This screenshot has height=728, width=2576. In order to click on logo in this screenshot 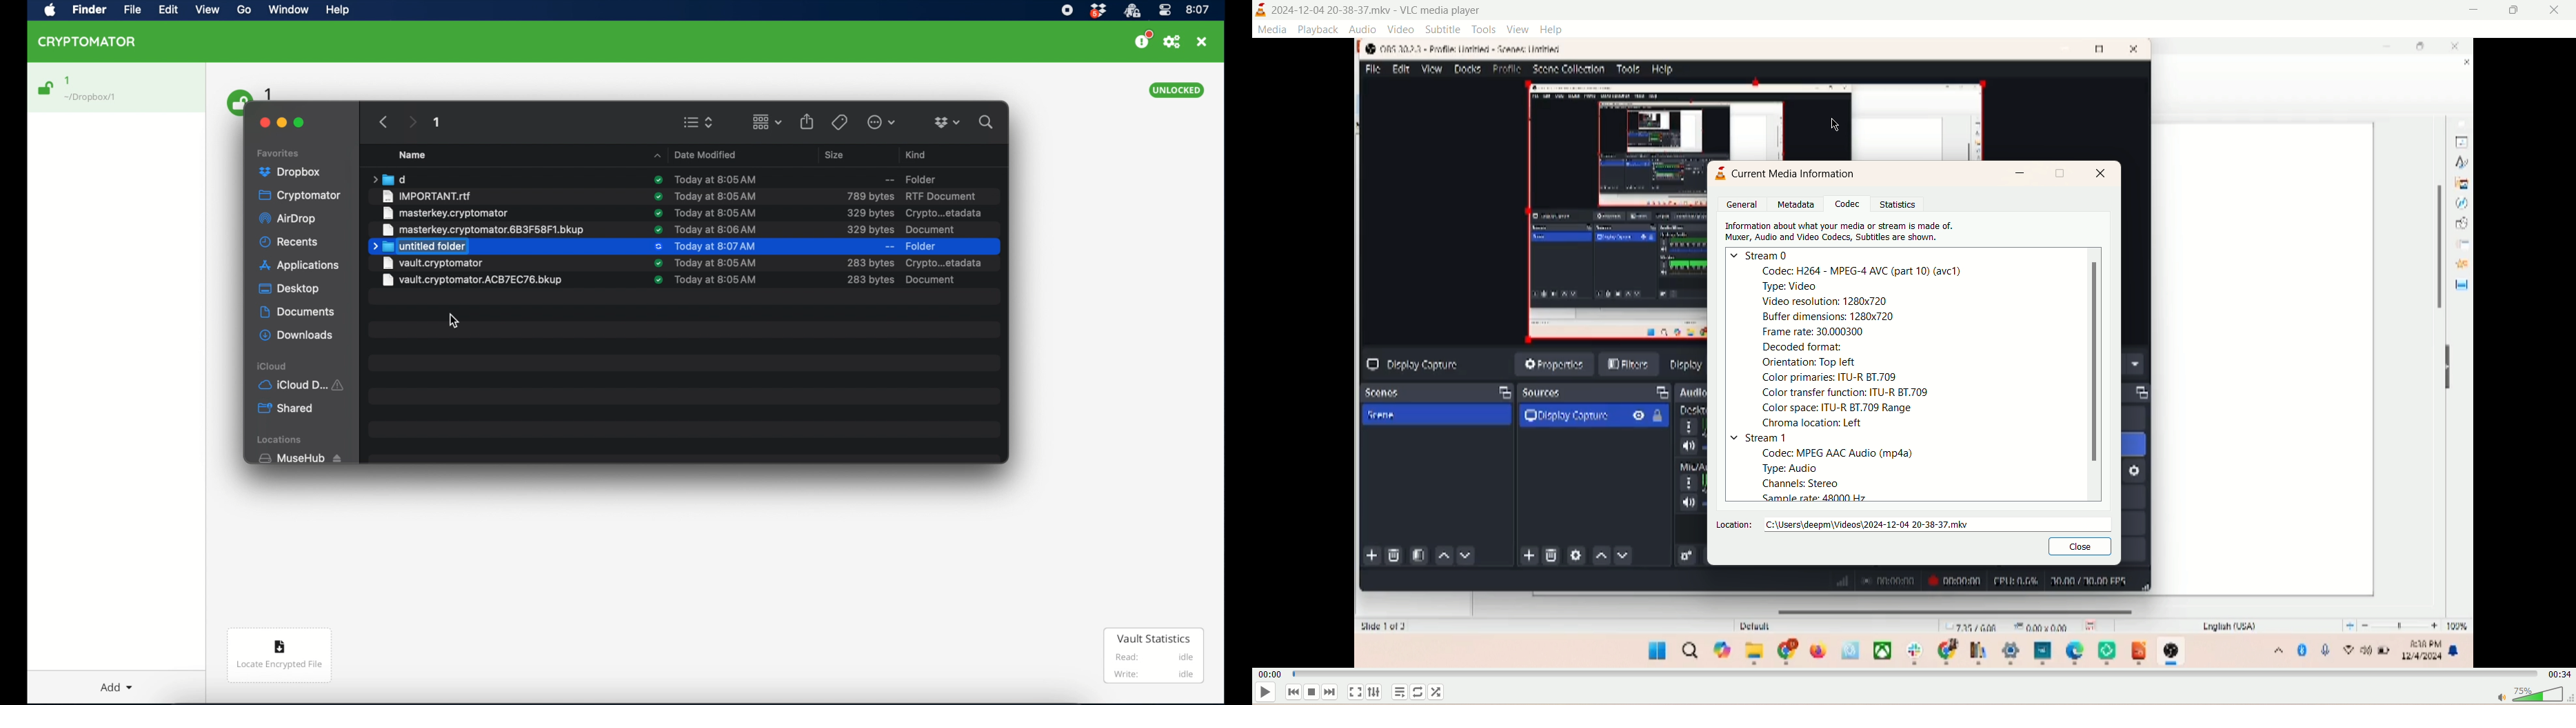, I will do `click(1717, 174)`.